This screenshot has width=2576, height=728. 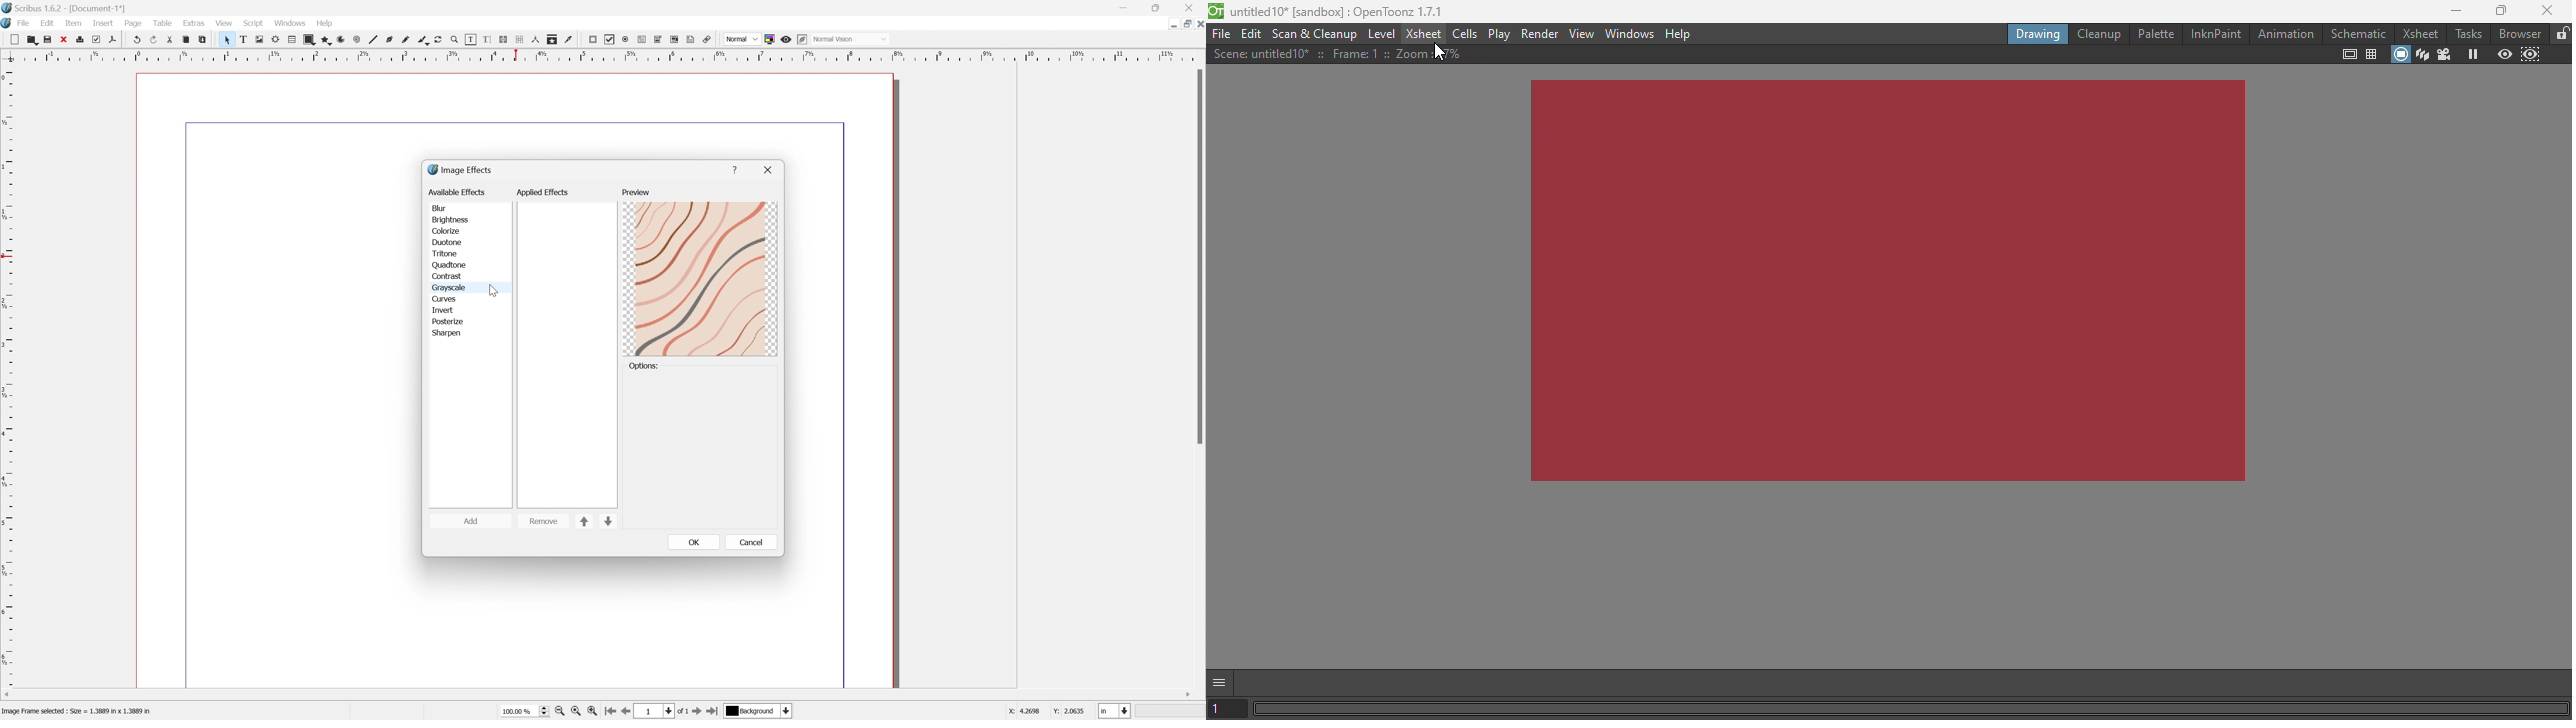 What do you see at coordinates (248, 39) in the screenshot?
I see `Text frame` at bounding box center [248, 39].